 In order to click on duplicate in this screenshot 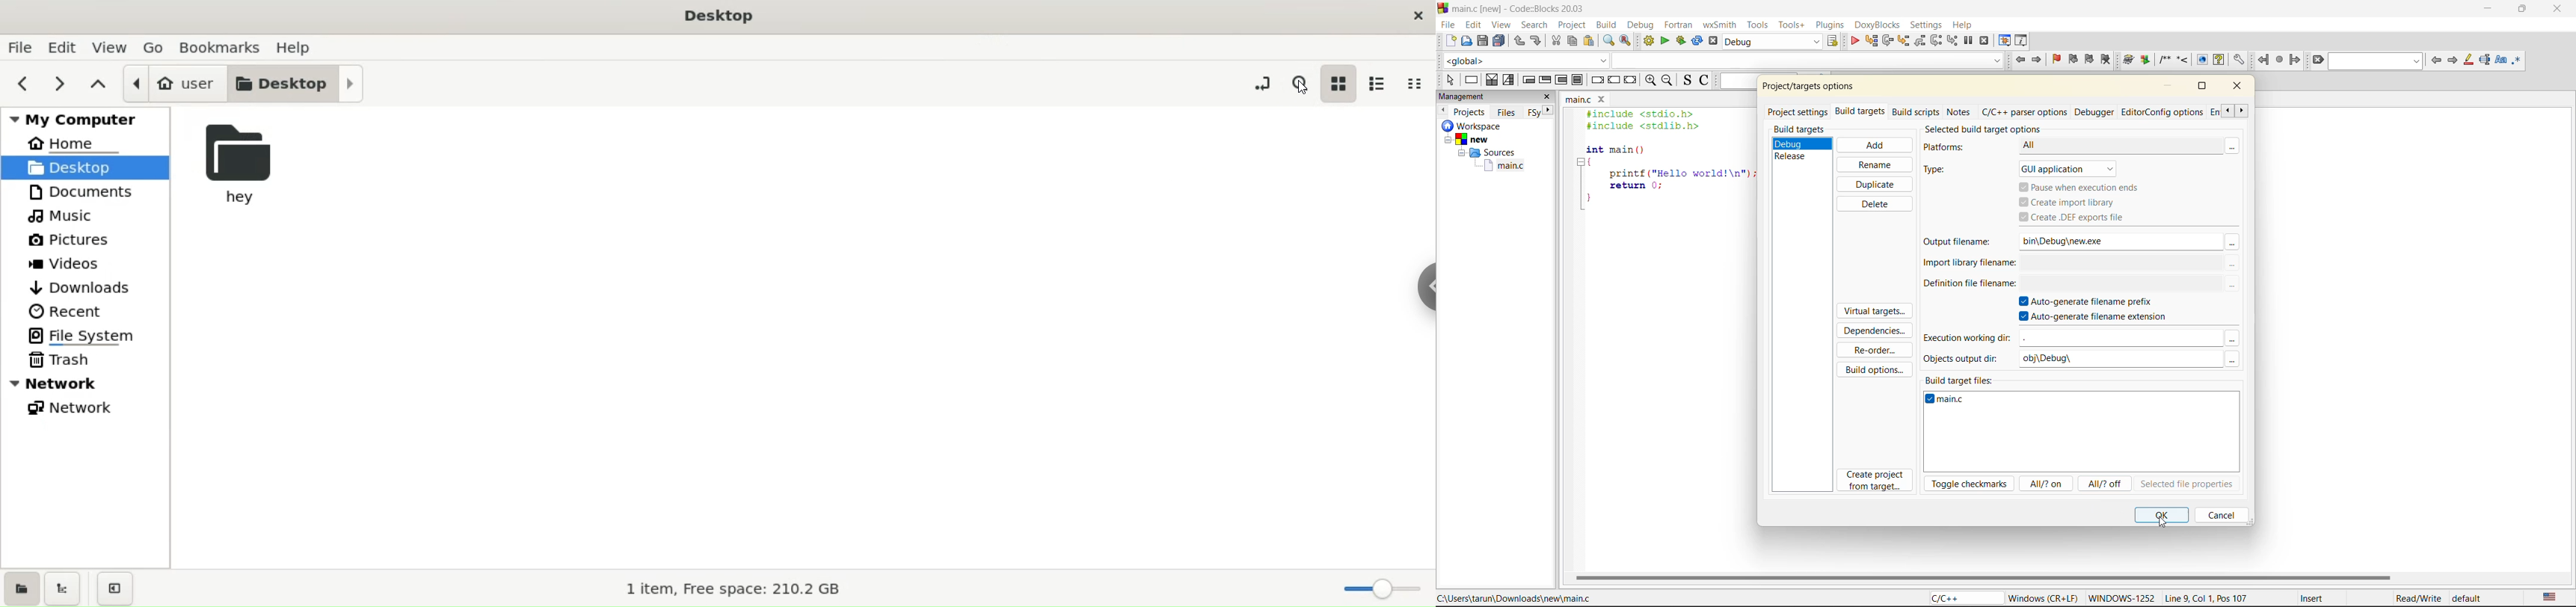, I will do `click(1875, 184)`.